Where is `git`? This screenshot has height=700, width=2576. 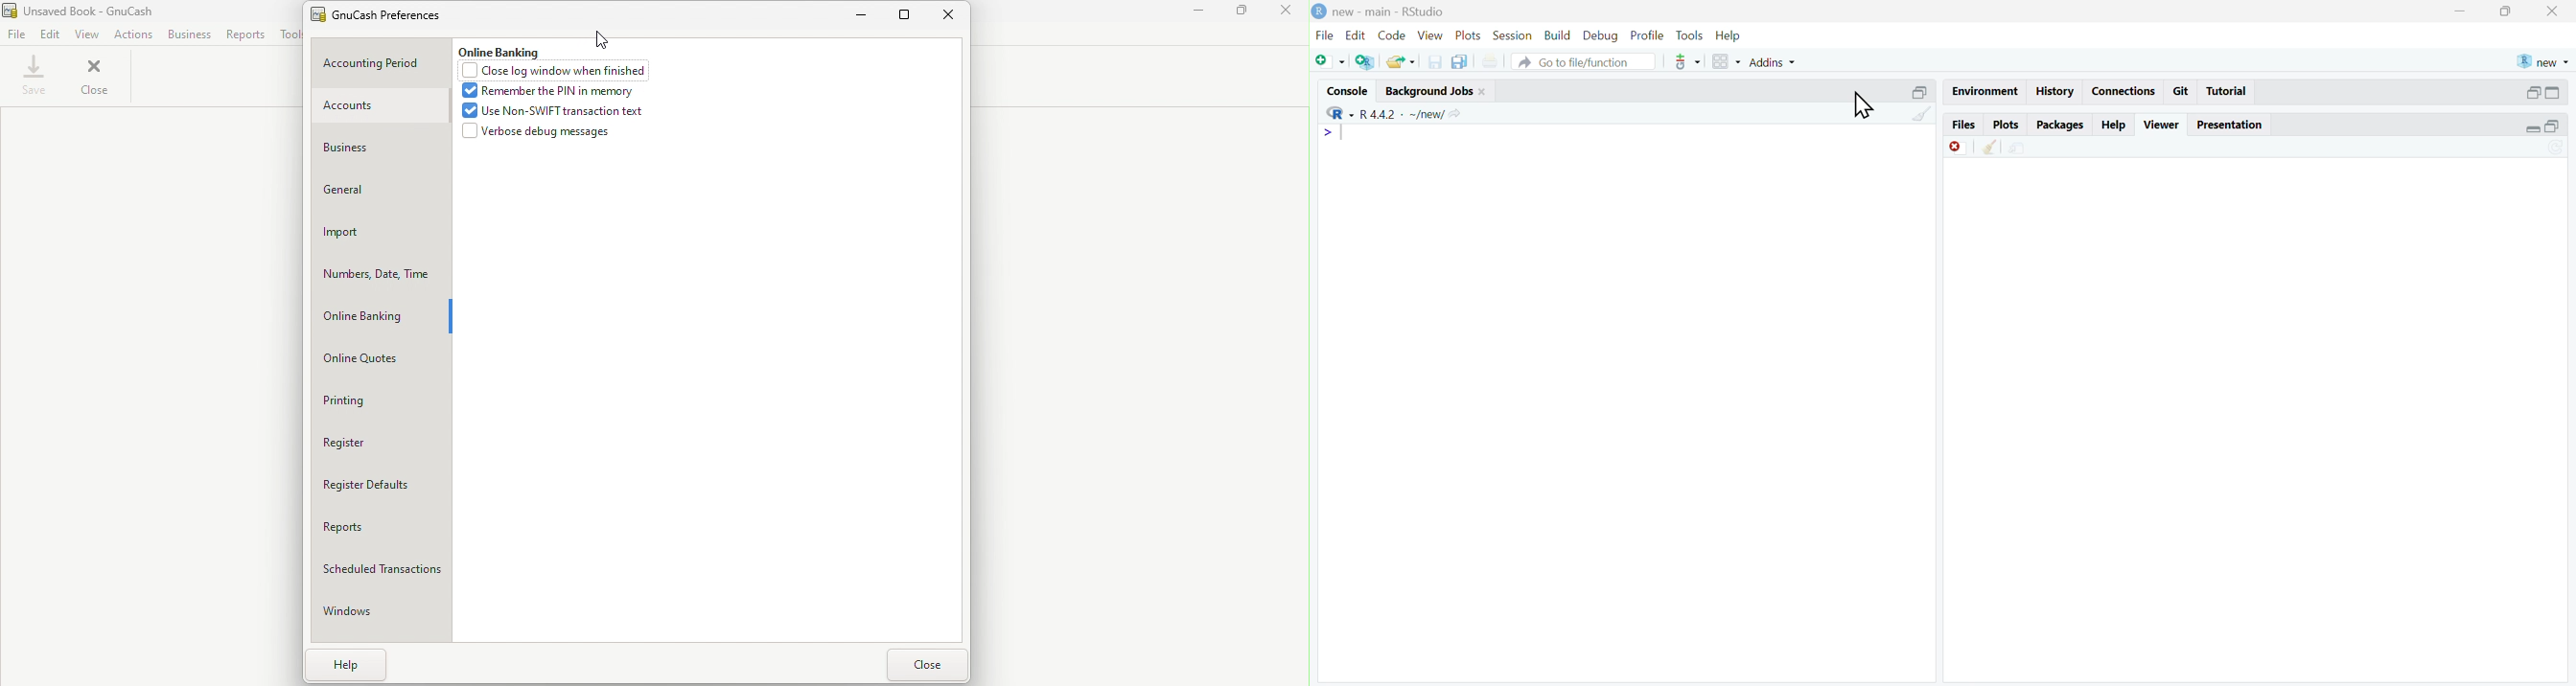 git is located at coordinates (2182, 91).